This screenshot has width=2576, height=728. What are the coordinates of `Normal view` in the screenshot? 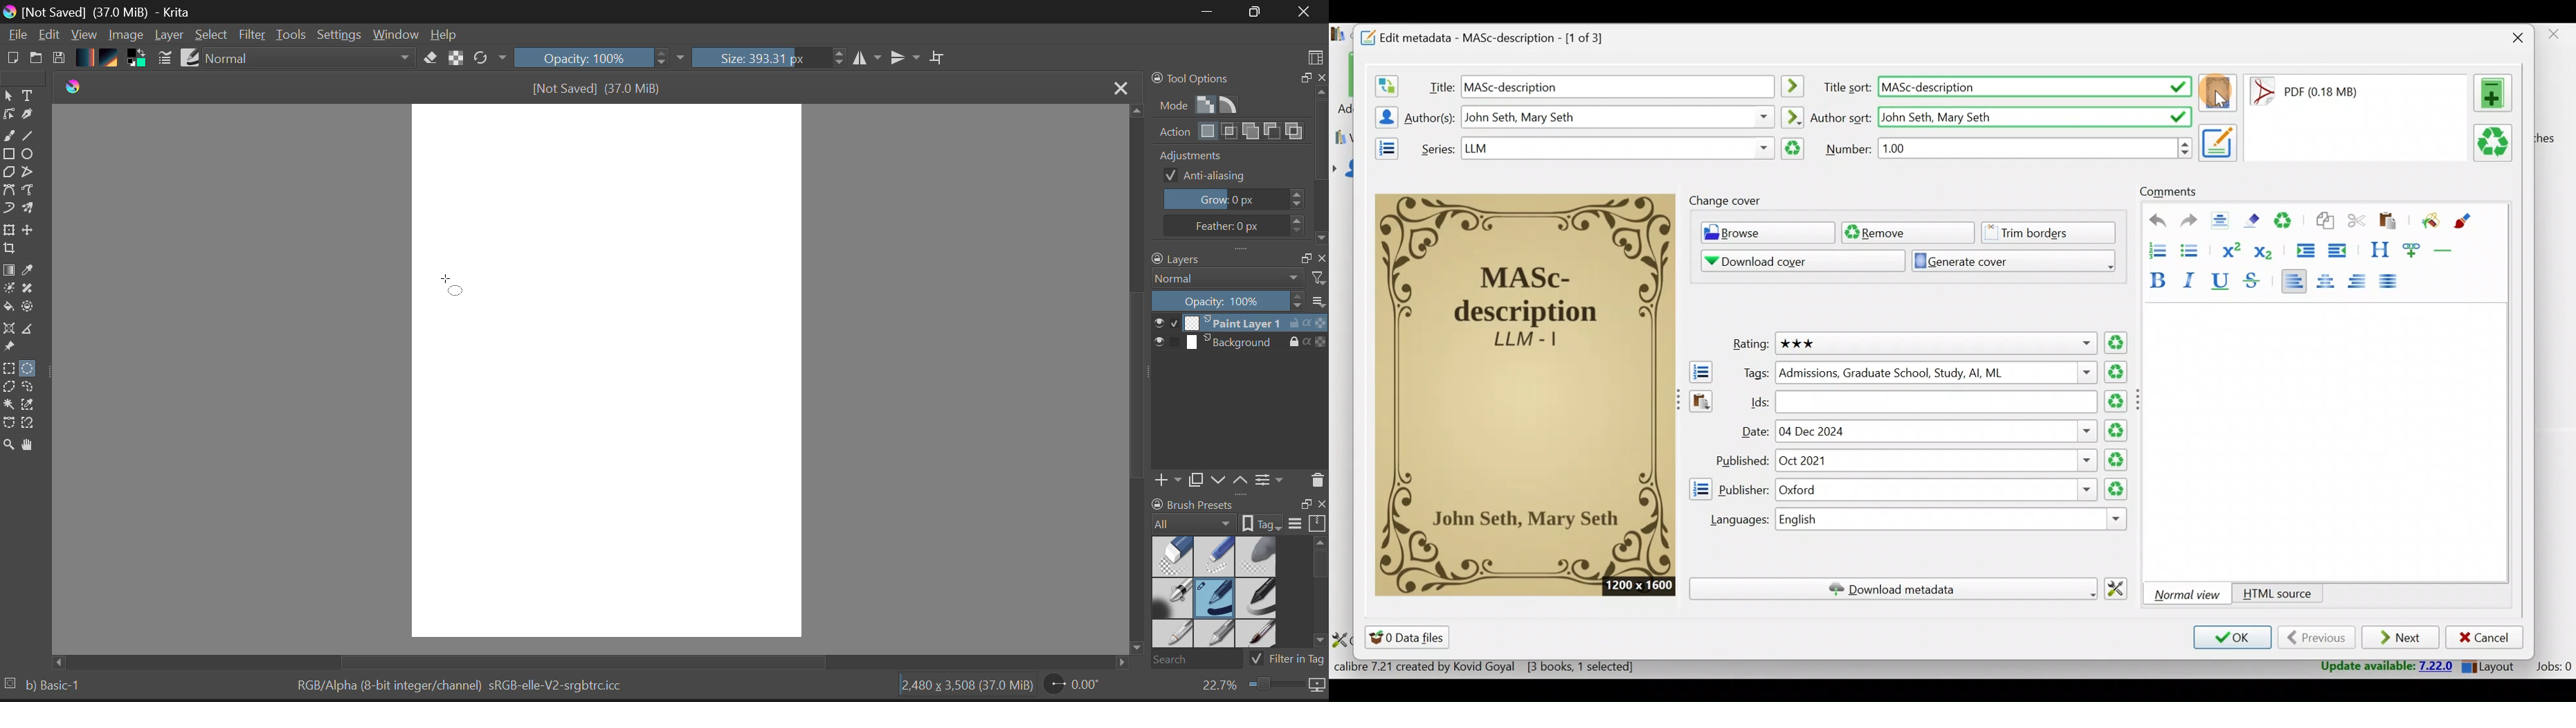 It's located at (2190, 594).